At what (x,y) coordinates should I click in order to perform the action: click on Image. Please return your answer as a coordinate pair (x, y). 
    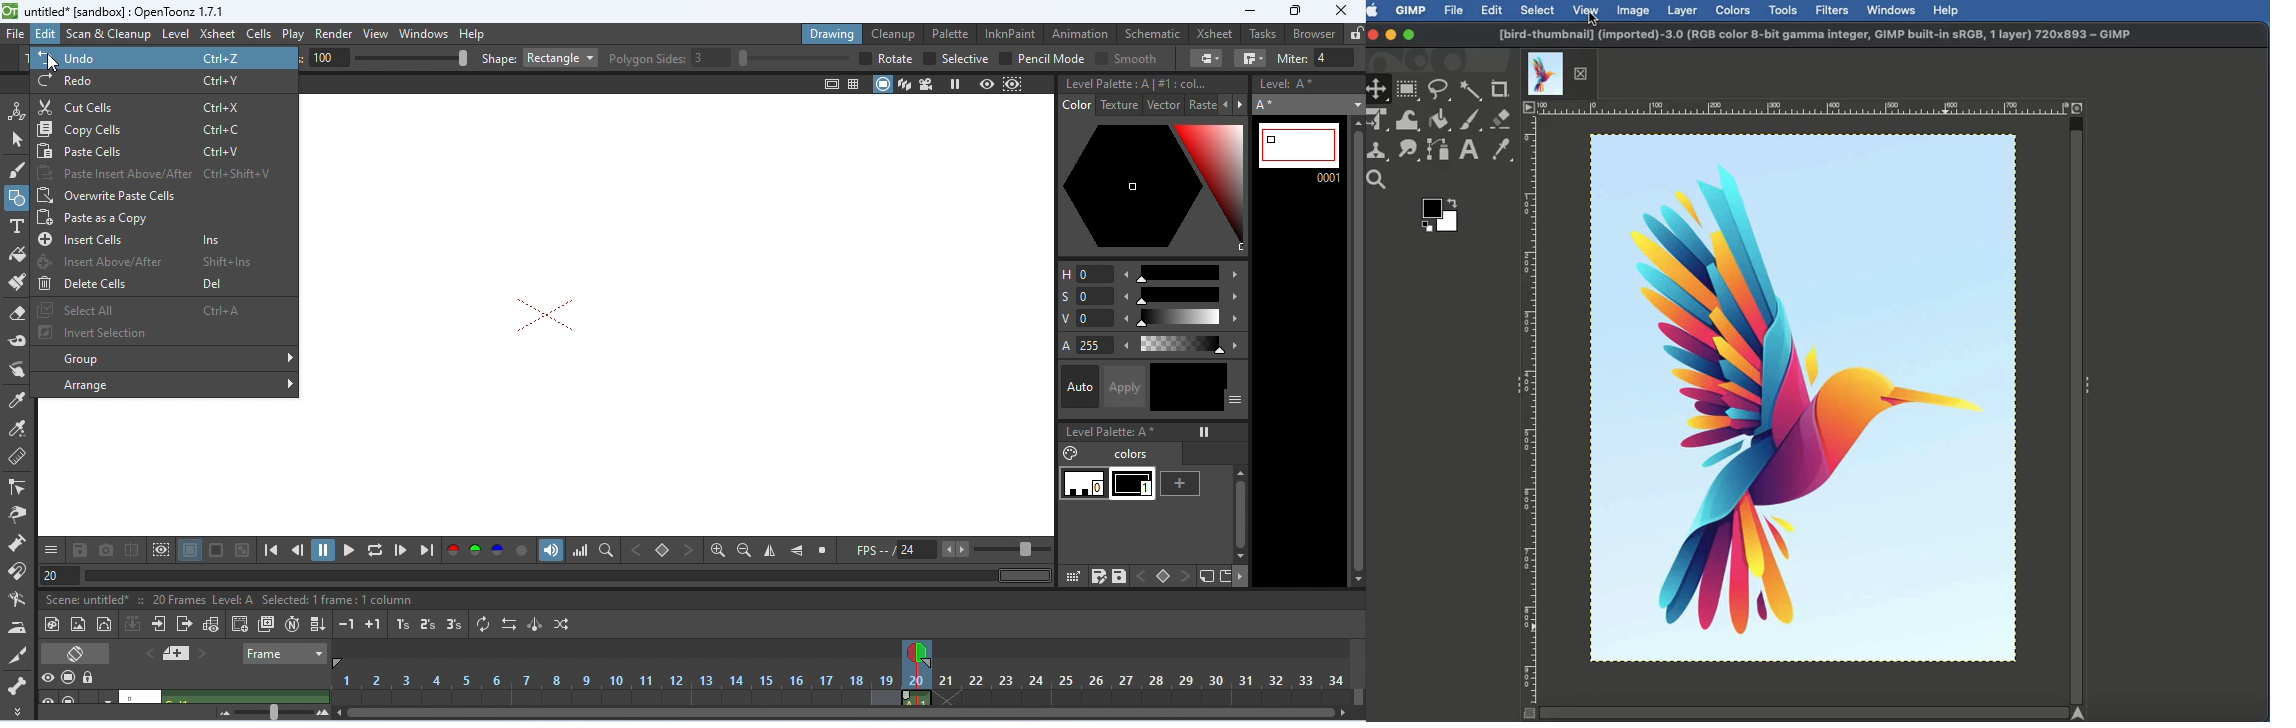
    Looking at the image, I should click on (1802, 400).